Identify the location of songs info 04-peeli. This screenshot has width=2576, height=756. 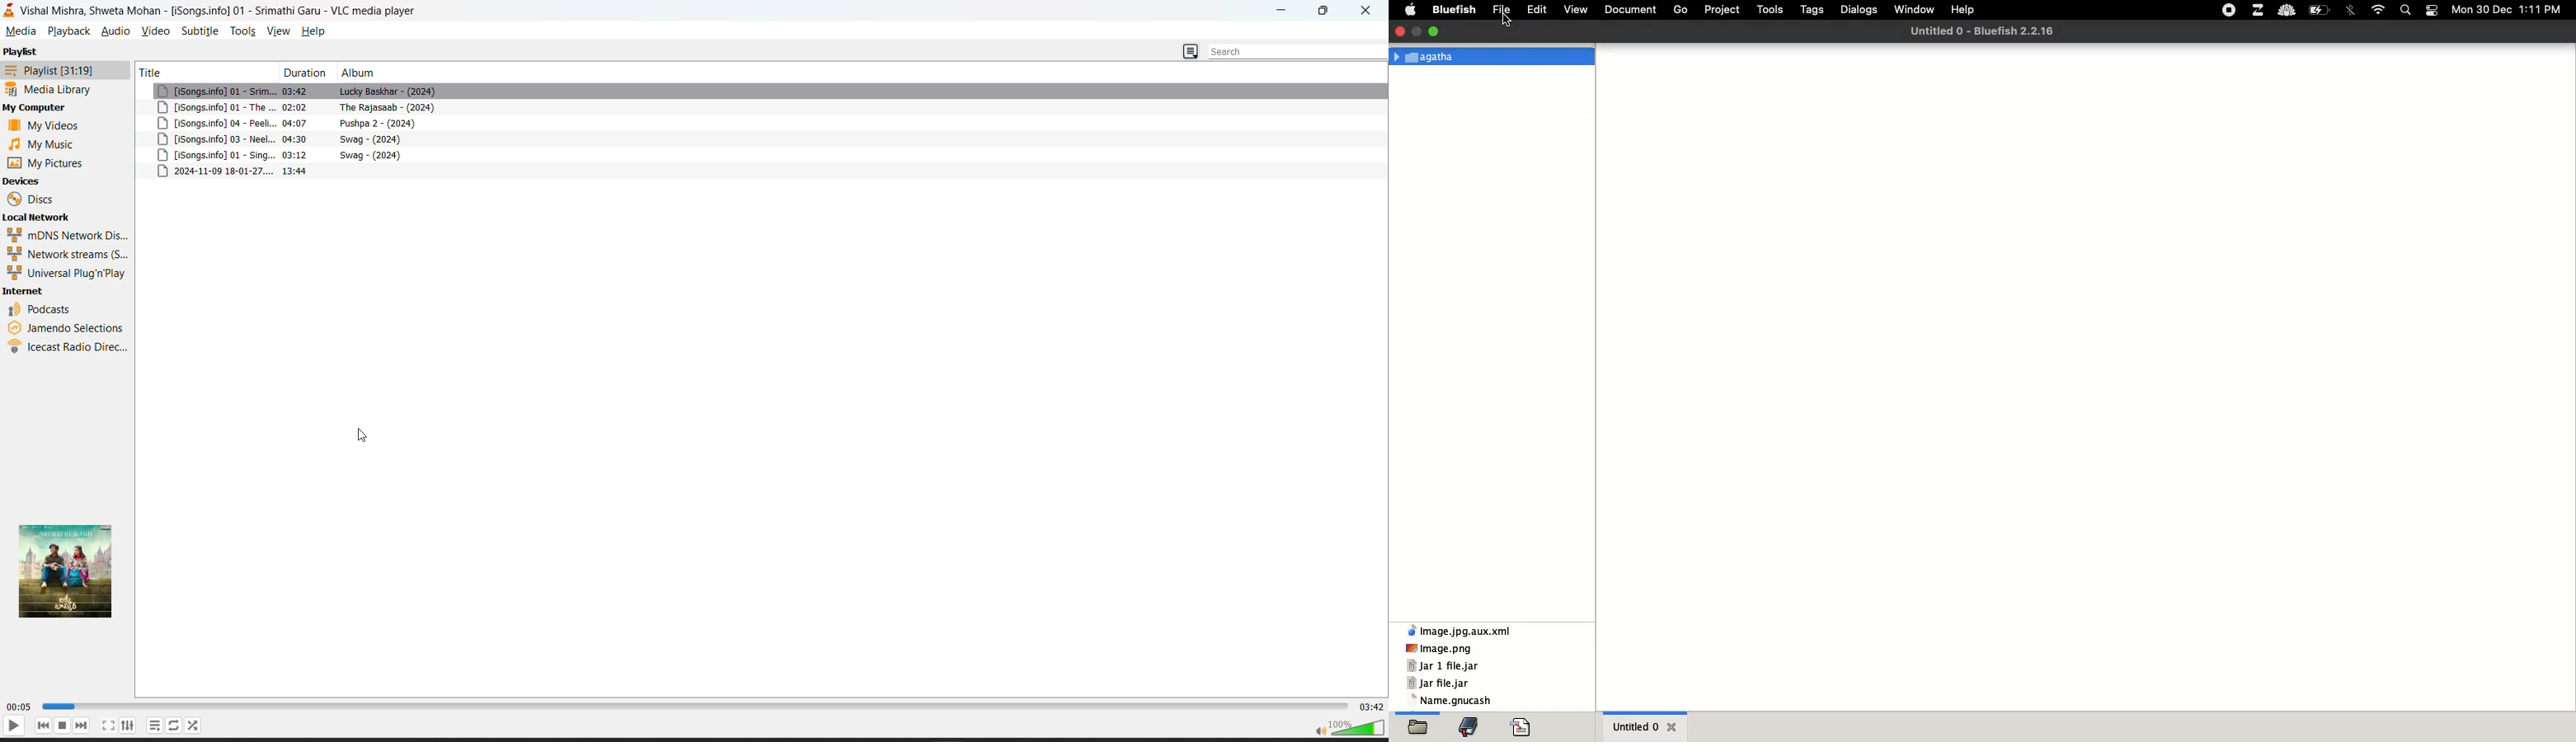
(213, 124).